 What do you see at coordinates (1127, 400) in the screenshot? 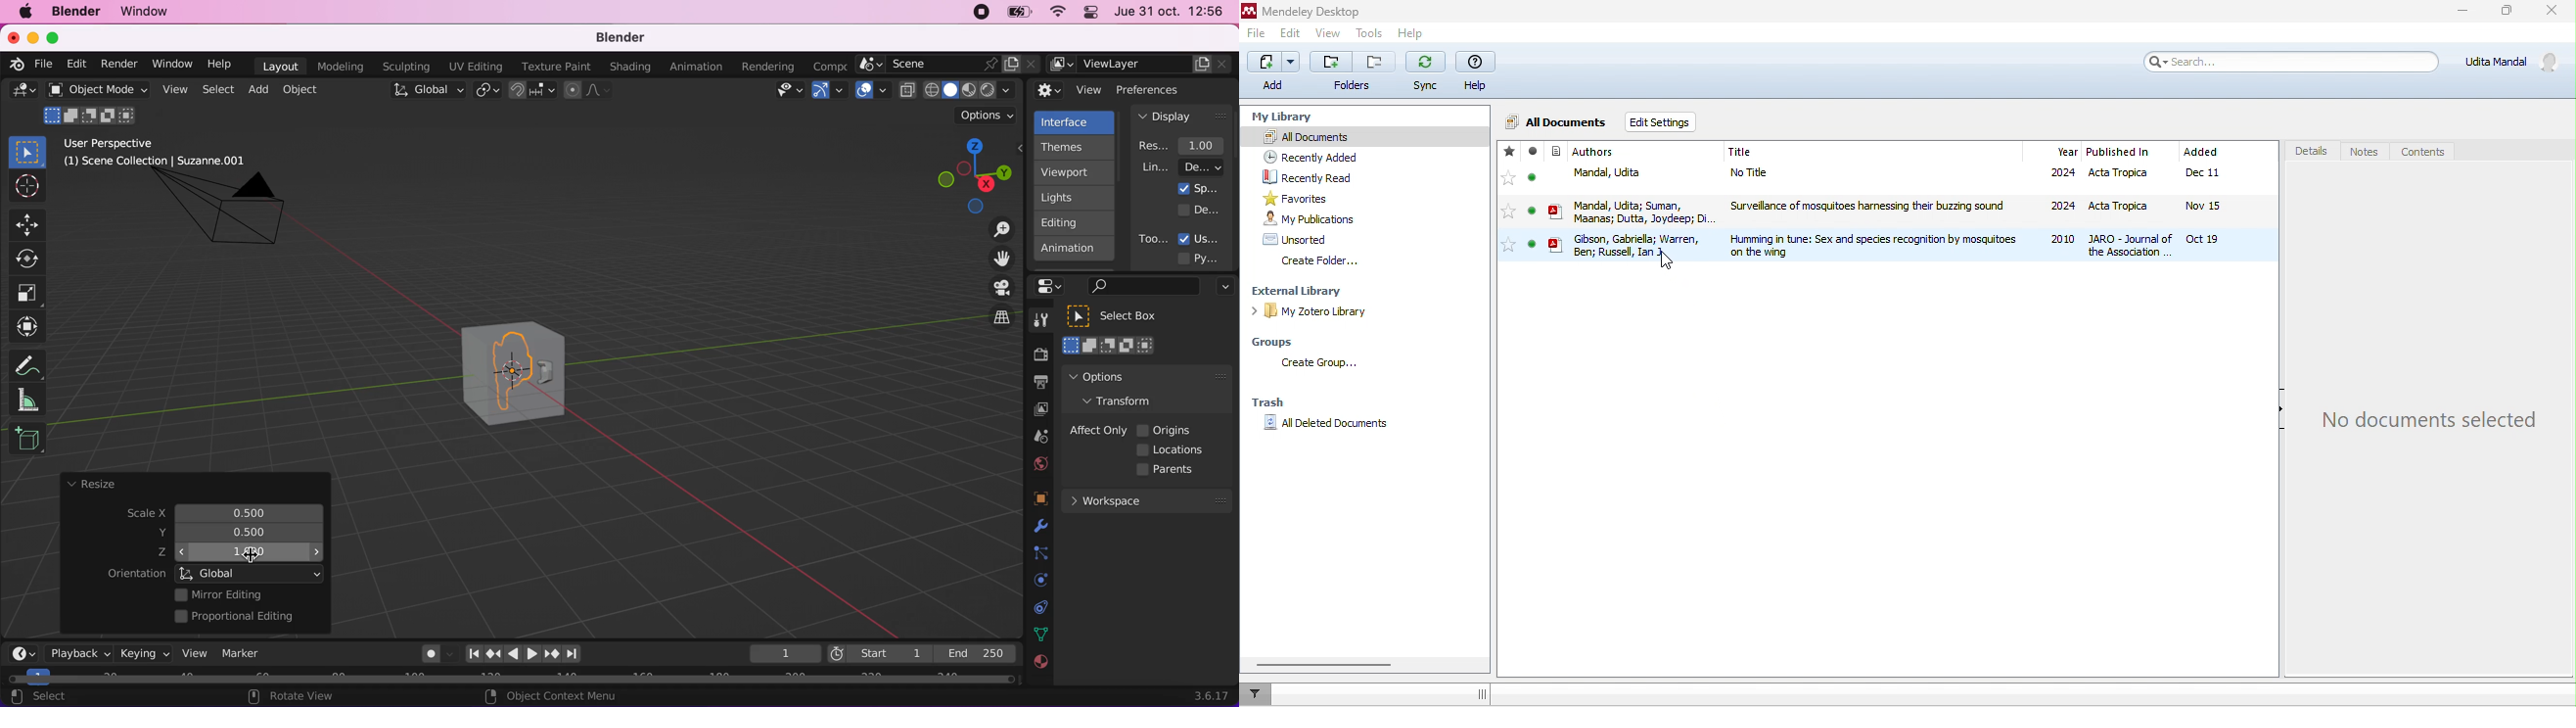
I see `transform` at bounding box center [1127, 400].